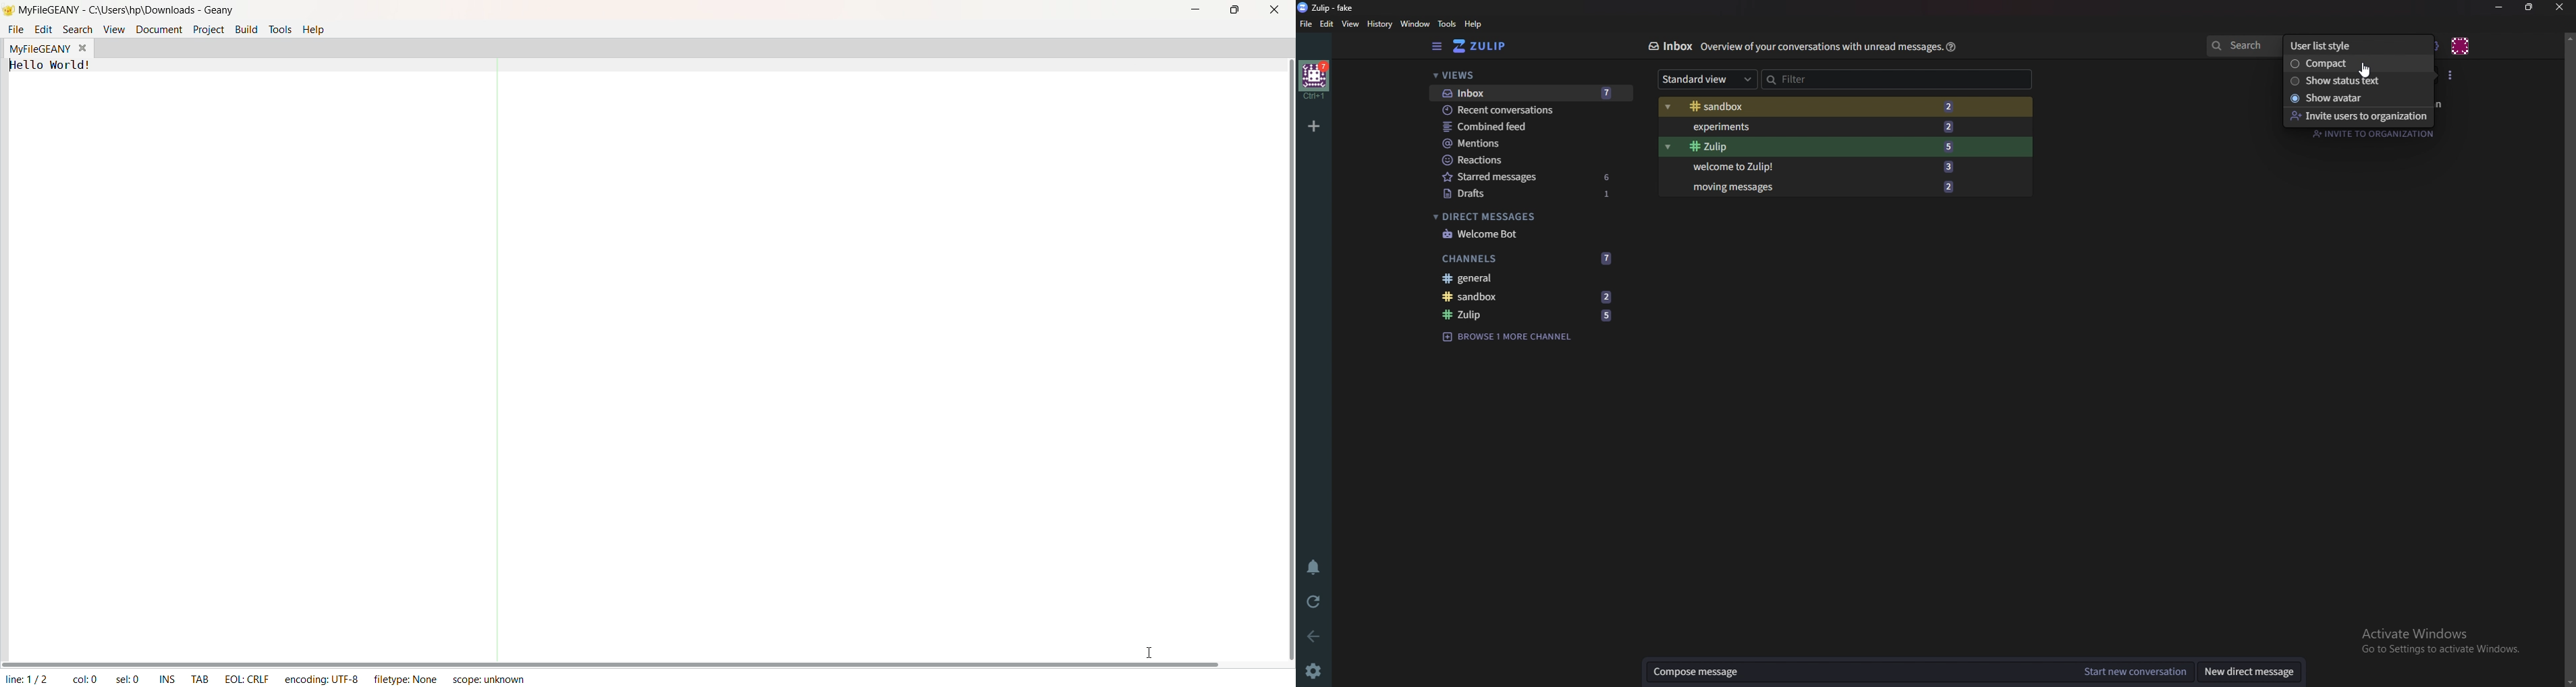 The image size is (2576, 700). I want to click on Combined feed, so click(1533, 126).